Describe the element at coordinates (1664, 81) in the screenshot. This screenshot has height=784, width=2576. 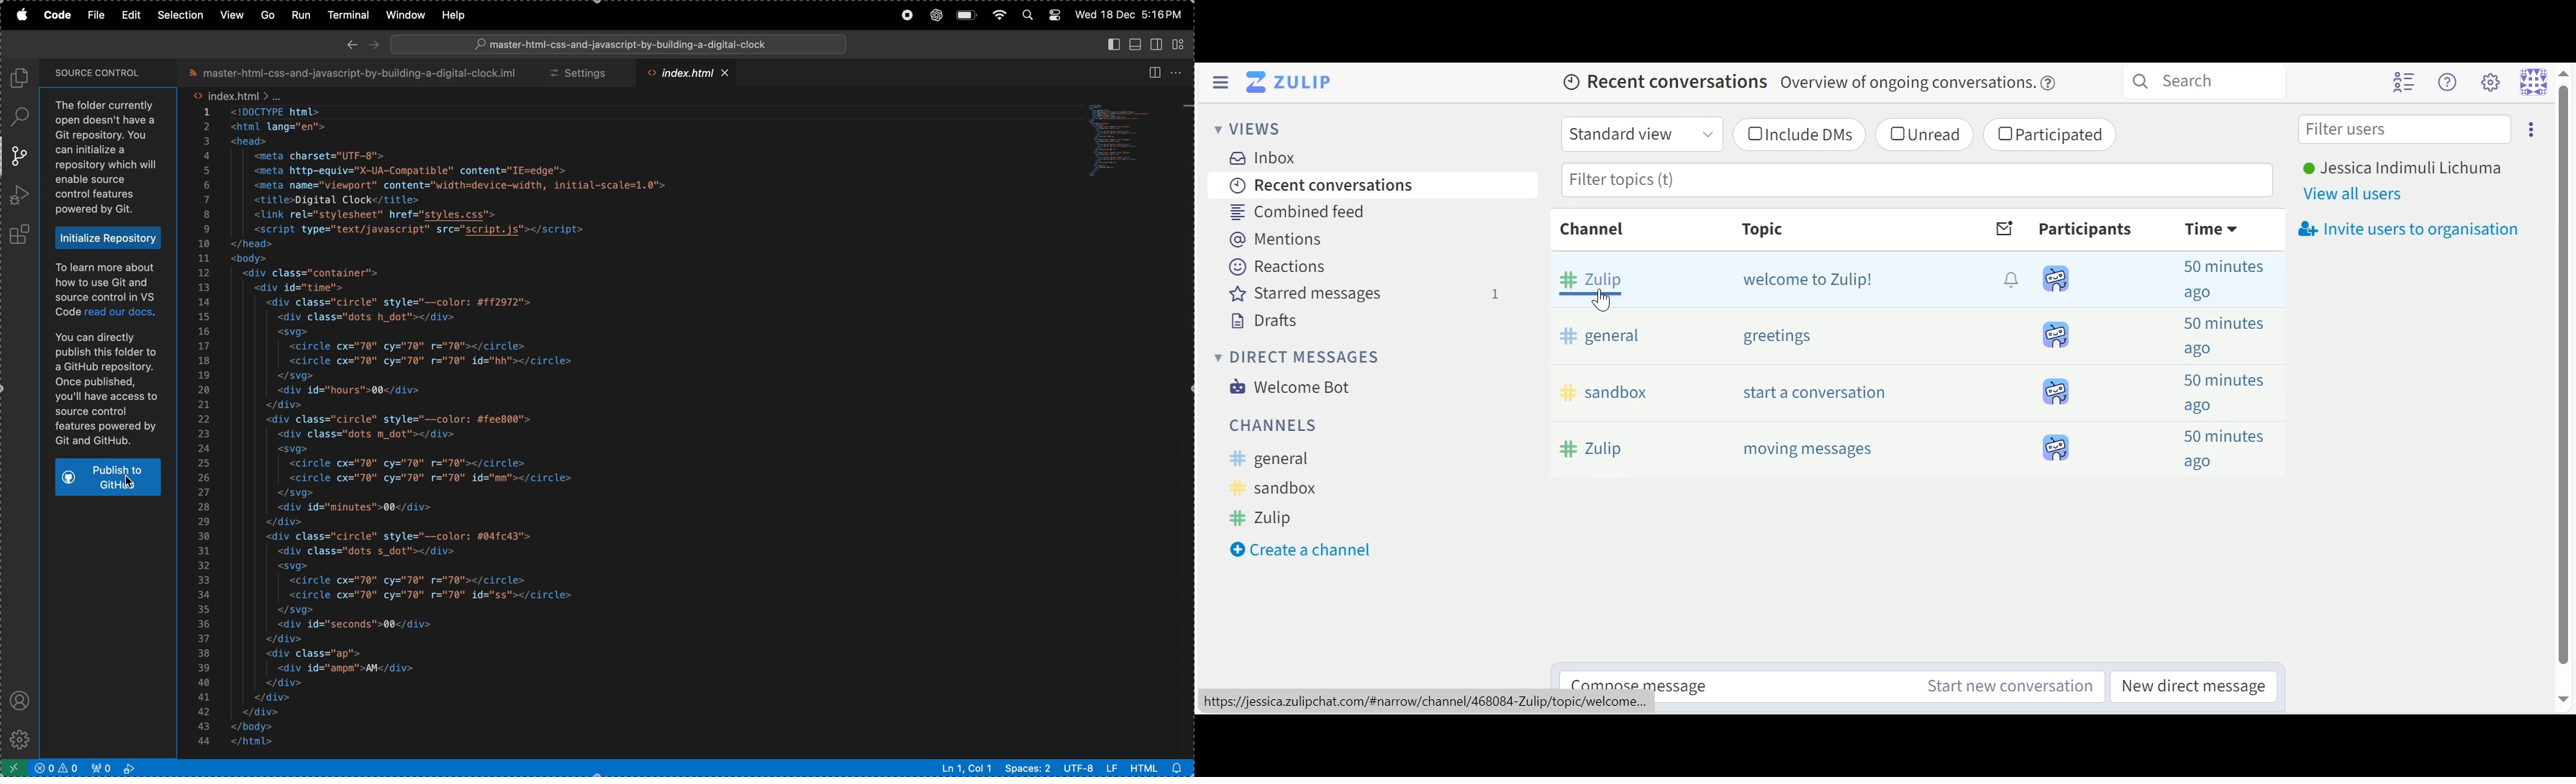
I see `Recent Conversations` at that location.